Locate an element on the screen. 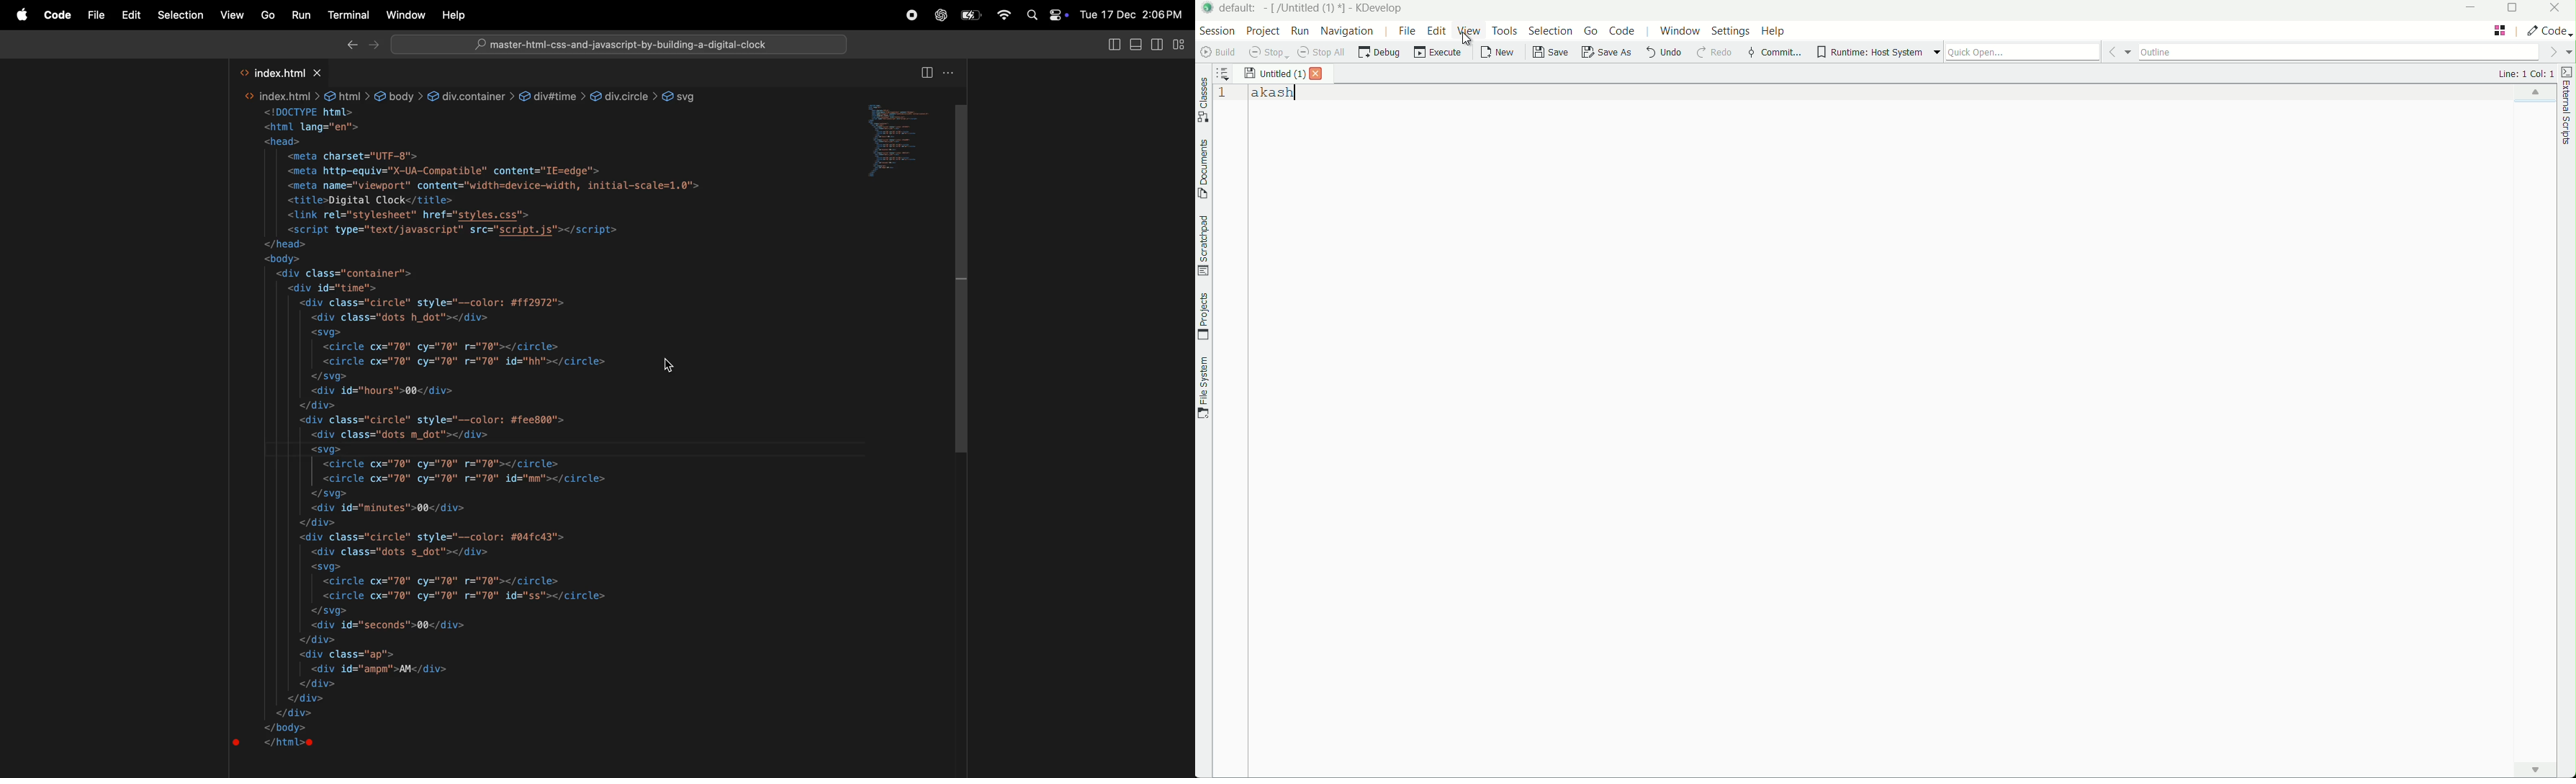 This screenshot has width=2576, height=784. <> index.html > @ html > & body > & div.container > &@ divitime > @ div.circle > & svg is located at coordinates (472, 95).